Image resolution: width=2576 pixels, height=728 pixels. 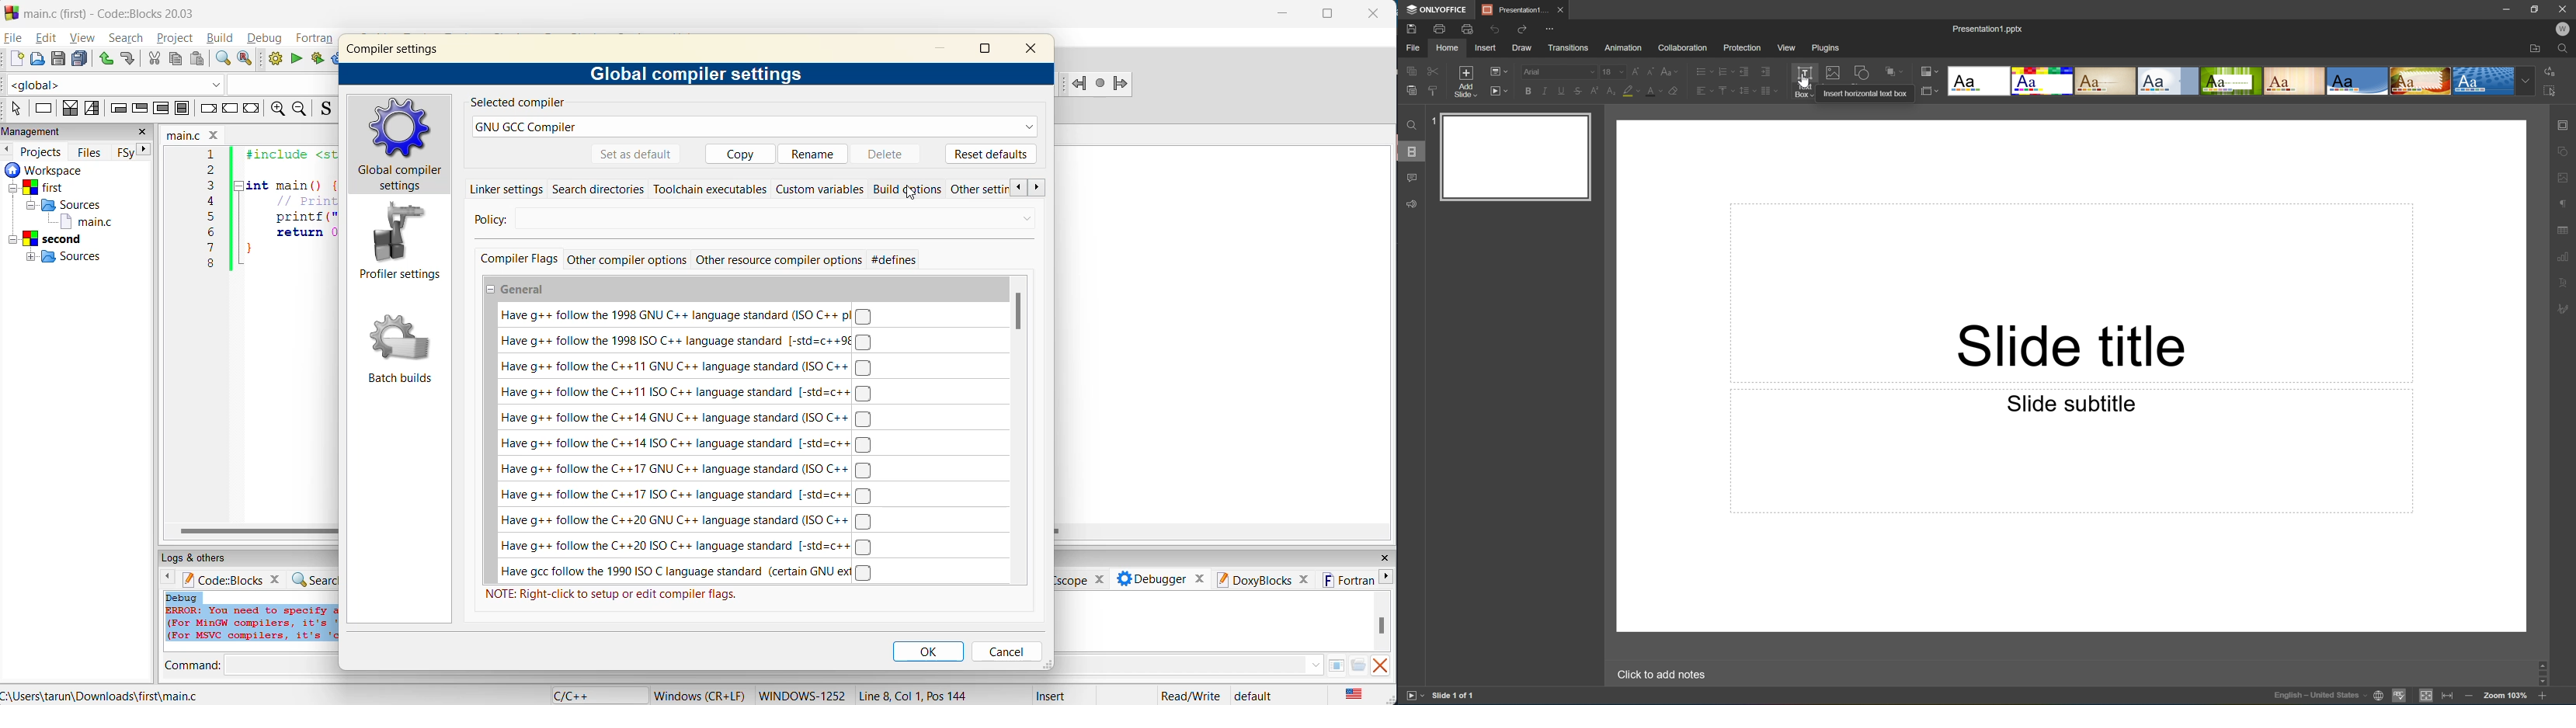 What do you see at coordinates (1413, 203) in the screenshot?
I see `Feedback & Support` at bounding box center [1413, 203].